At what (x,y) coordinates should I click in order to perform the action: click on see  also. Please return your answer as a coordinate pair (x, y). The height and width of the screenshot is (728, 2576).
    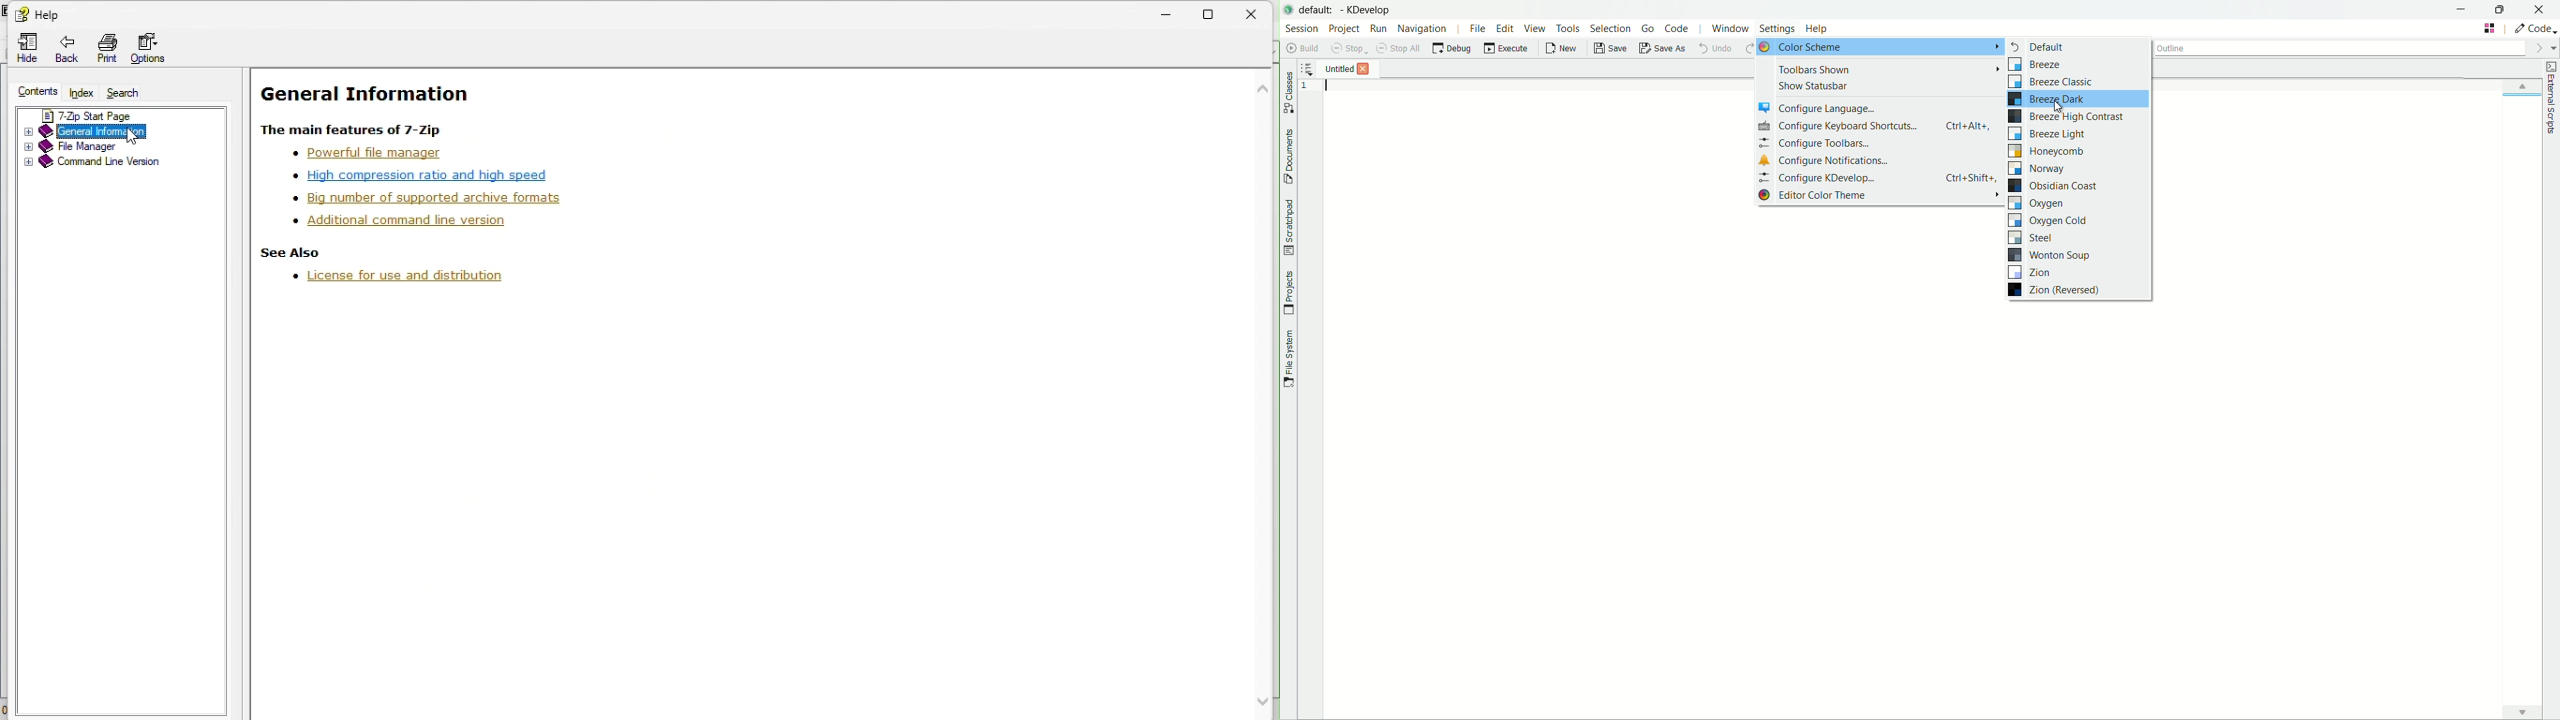
    Looking at the image, I should click on (292, 251).